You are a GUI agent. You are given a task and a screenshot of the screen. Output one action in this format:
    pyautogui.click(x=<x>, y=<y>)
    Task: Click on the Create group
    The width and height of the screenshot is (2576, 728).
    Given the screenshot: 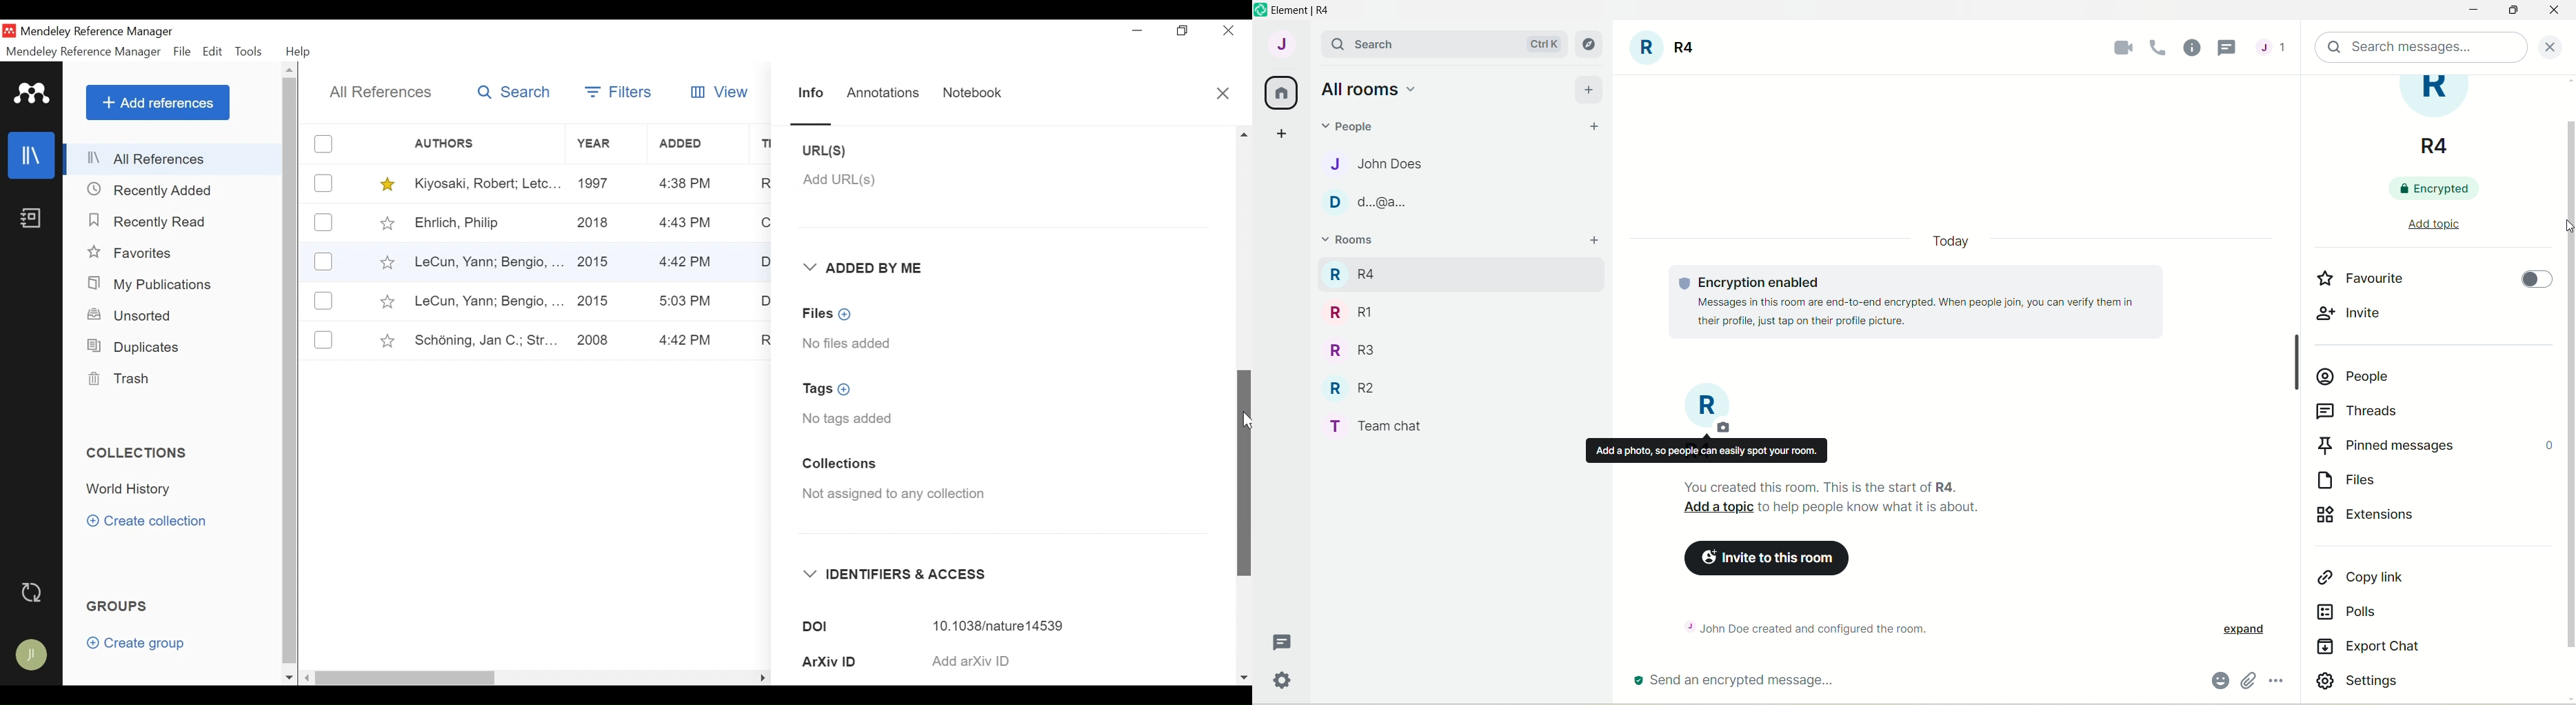 What is the action you would take?
    pyautogui.click(x=142, y=646)
    